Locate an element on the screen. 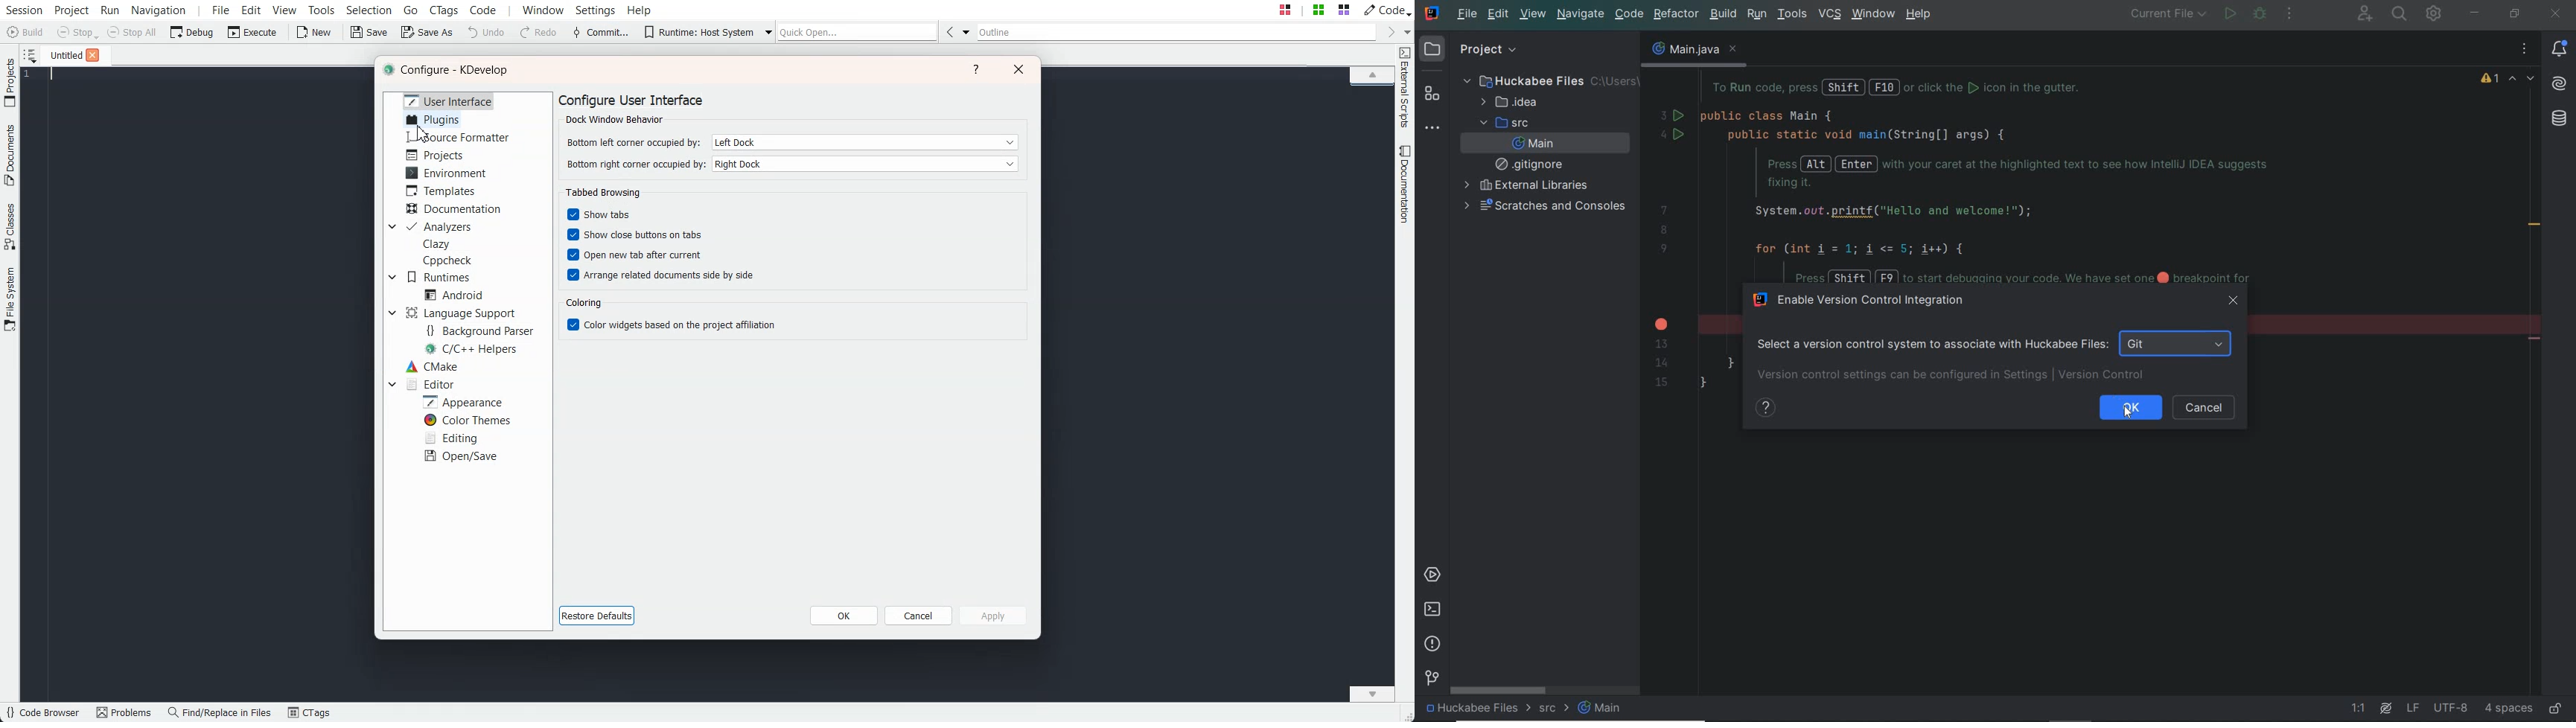  Environment is located at coordinates (446, 173).